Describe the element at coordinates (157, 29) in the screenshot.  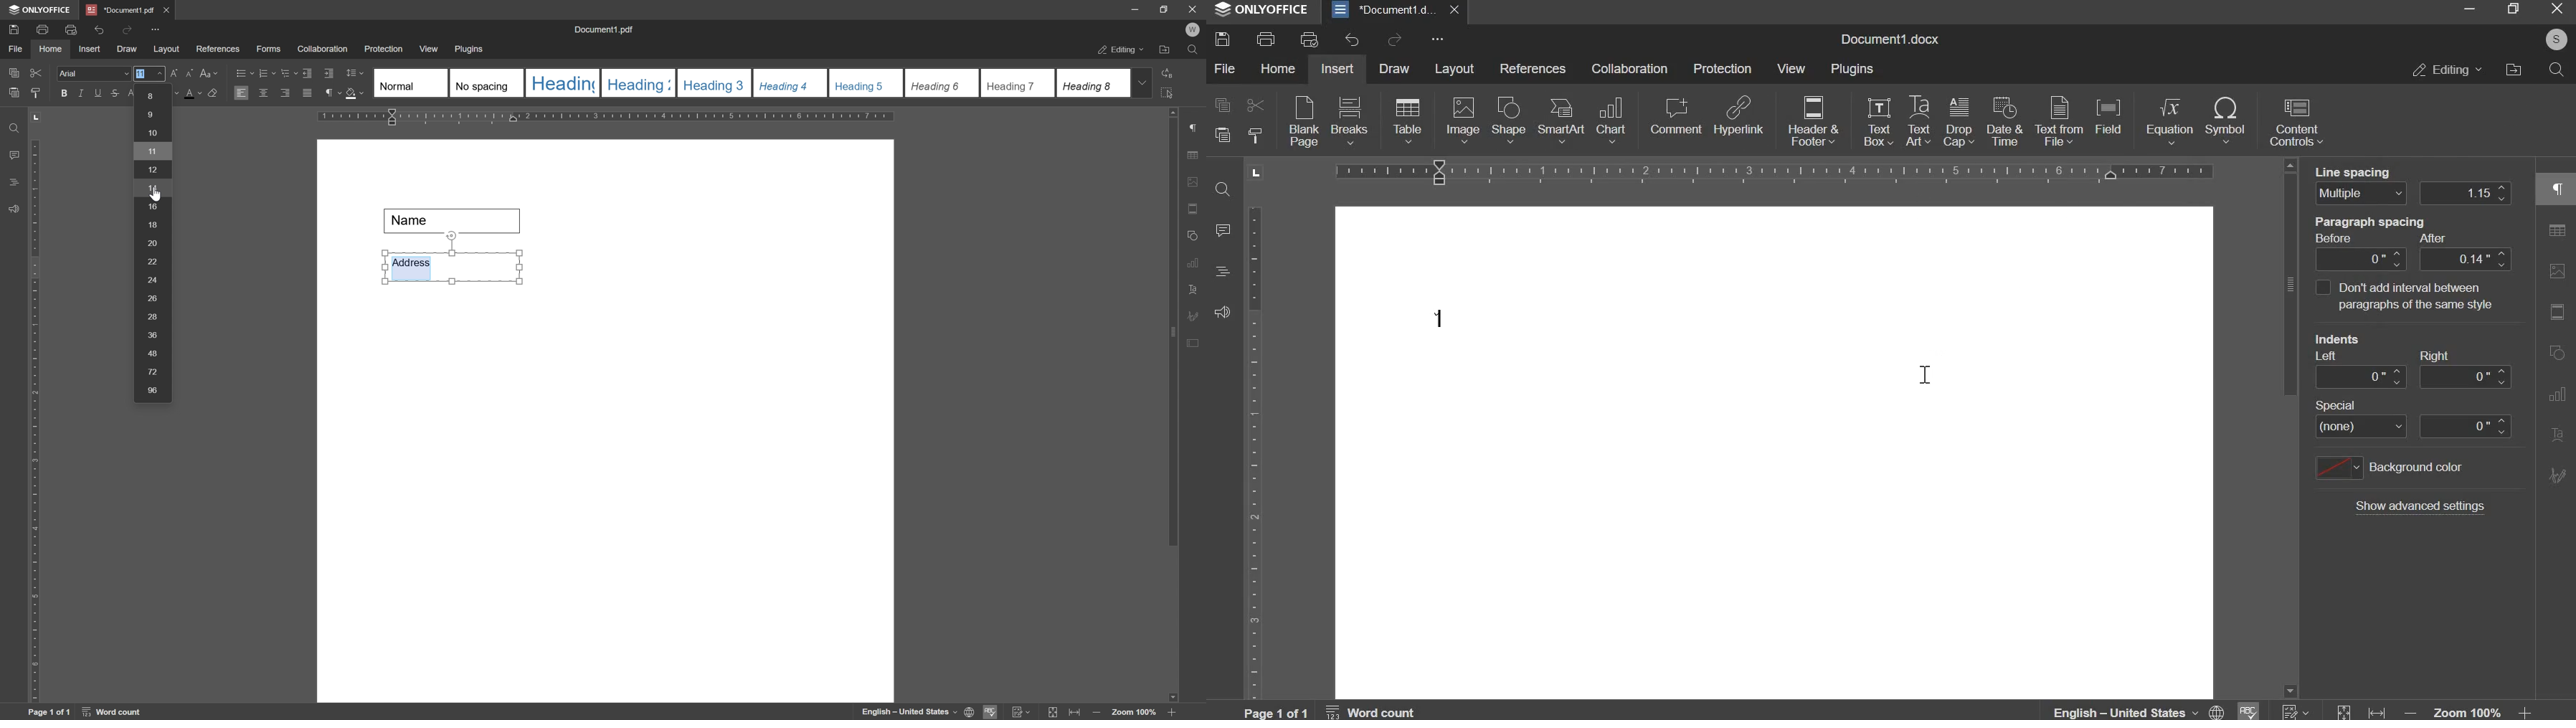
I see `customize quick access toolbar` at that location.